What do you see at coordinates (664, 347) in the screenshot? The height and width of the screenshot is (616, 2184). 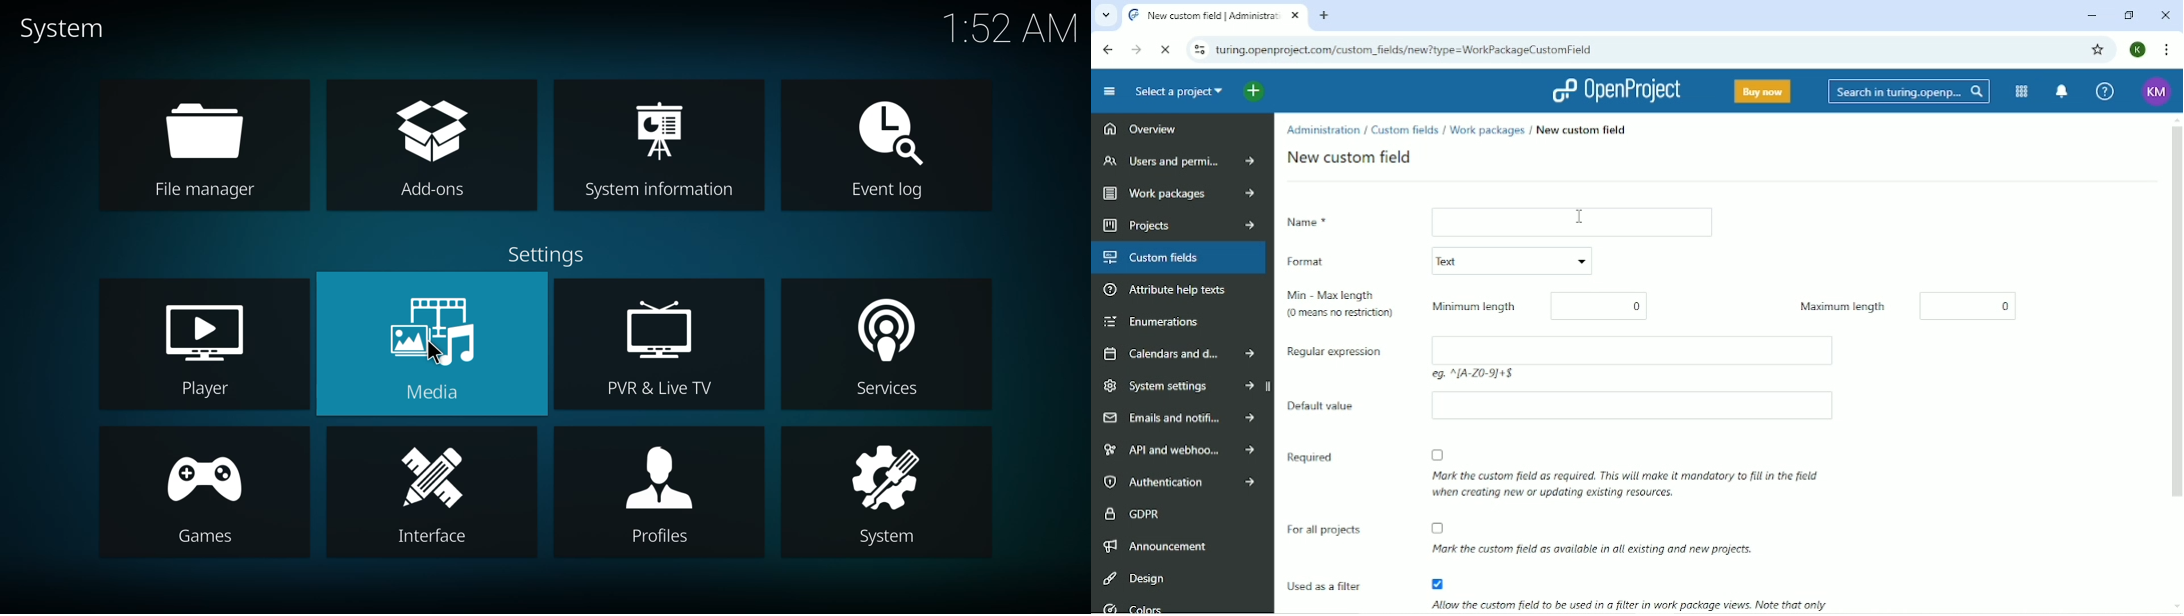 I see `pvr & live tv` at bounding box center [664, 347].